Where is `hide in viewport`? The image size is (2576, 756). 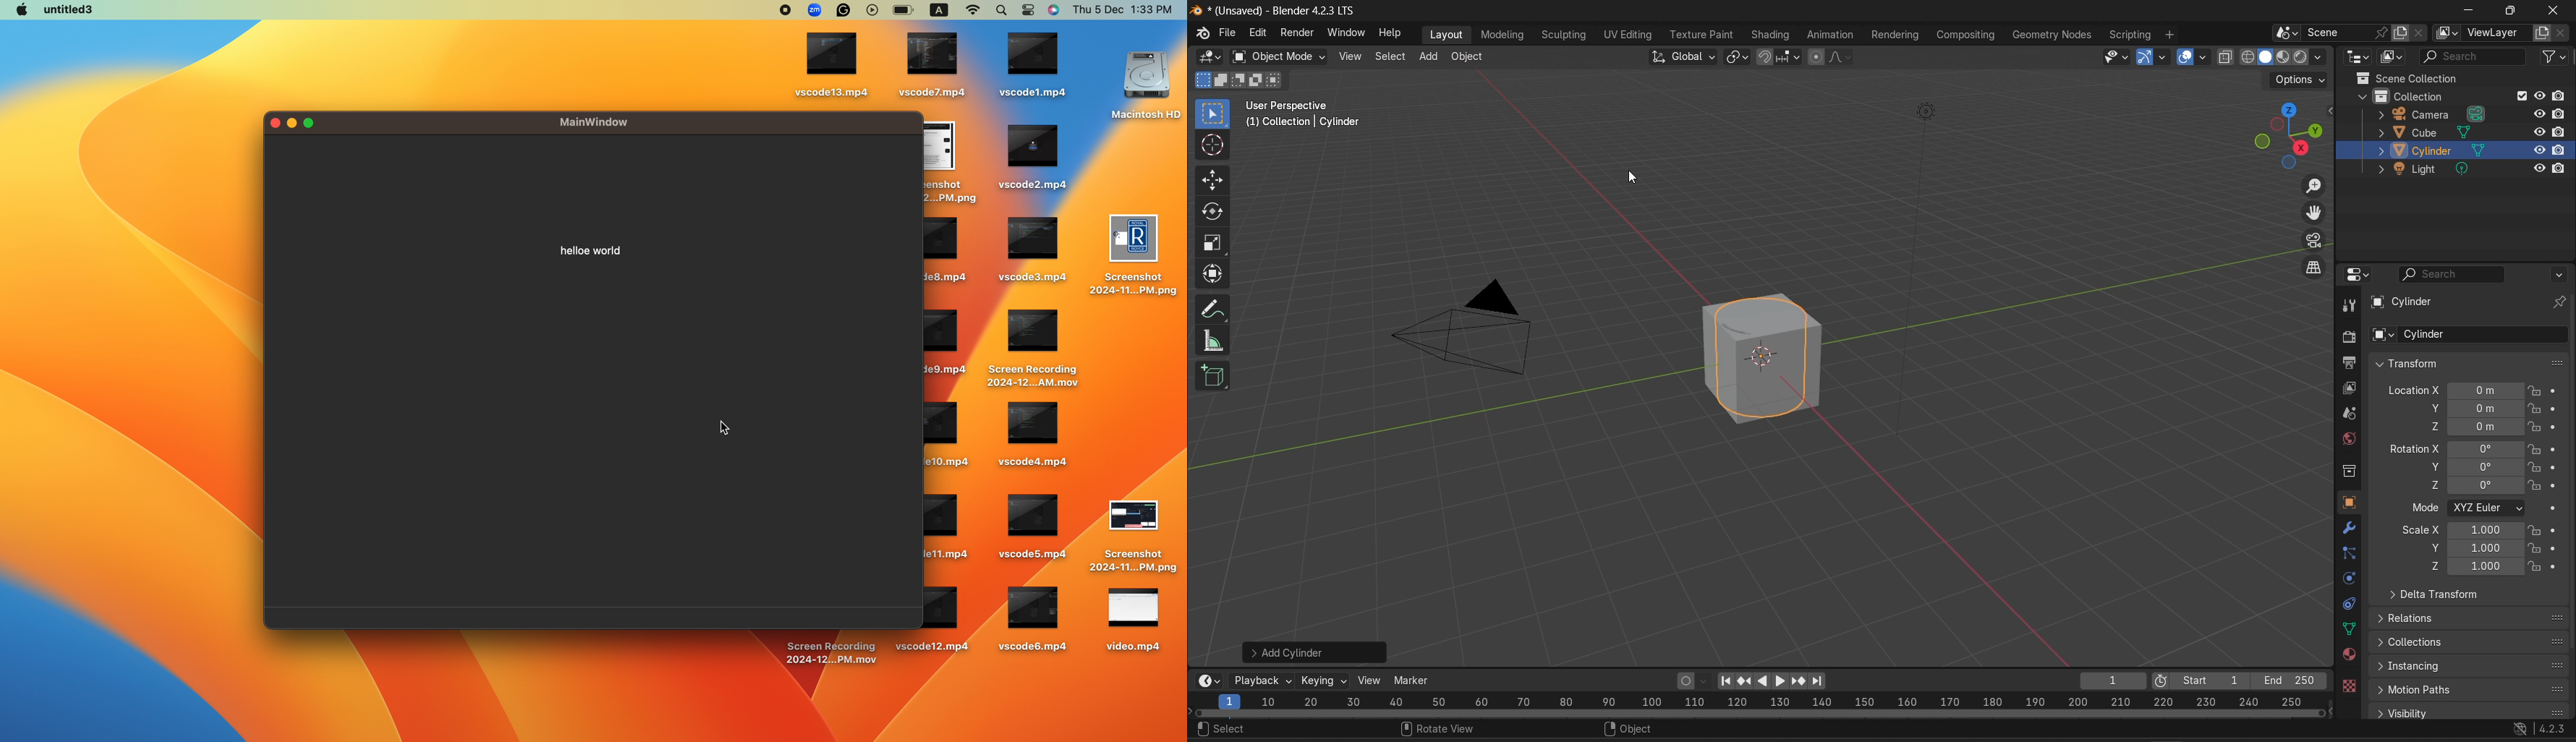
hide in viewport is located at coordinates (2538, 114).